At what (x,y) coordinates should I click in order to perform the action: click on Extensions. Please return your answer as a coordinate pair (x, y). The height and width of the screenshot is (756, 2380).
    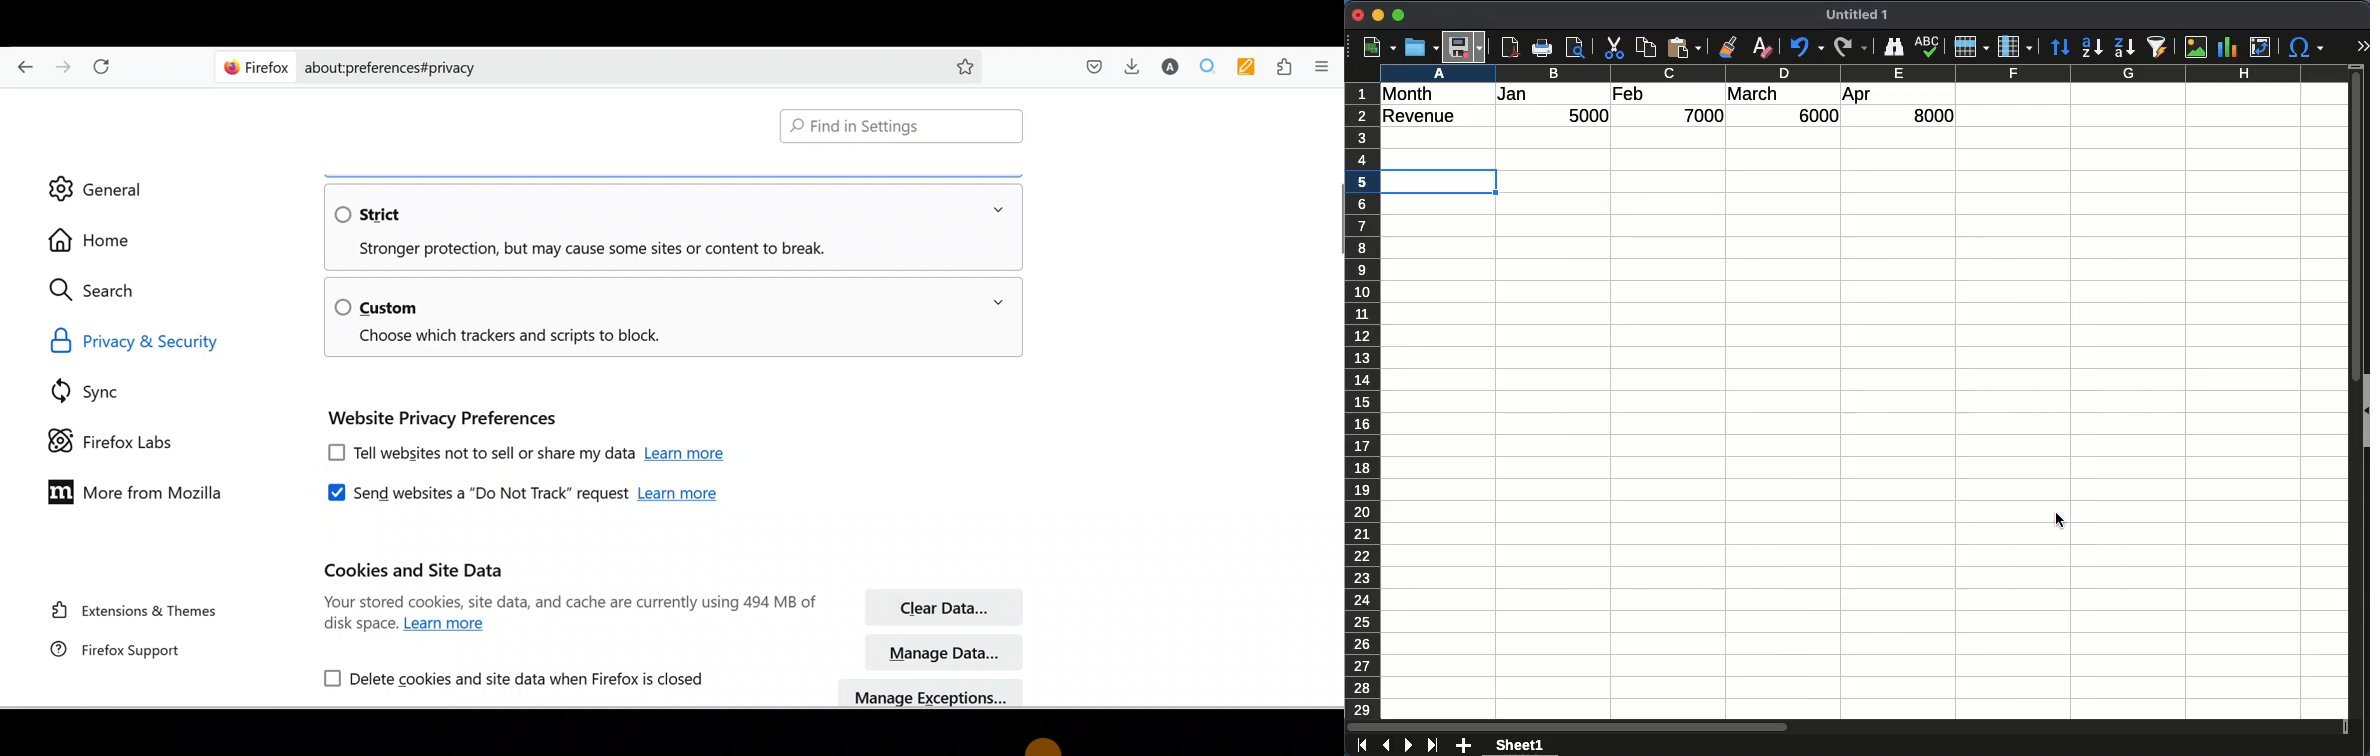
    Looking at the image, I should click on (1283, 66).